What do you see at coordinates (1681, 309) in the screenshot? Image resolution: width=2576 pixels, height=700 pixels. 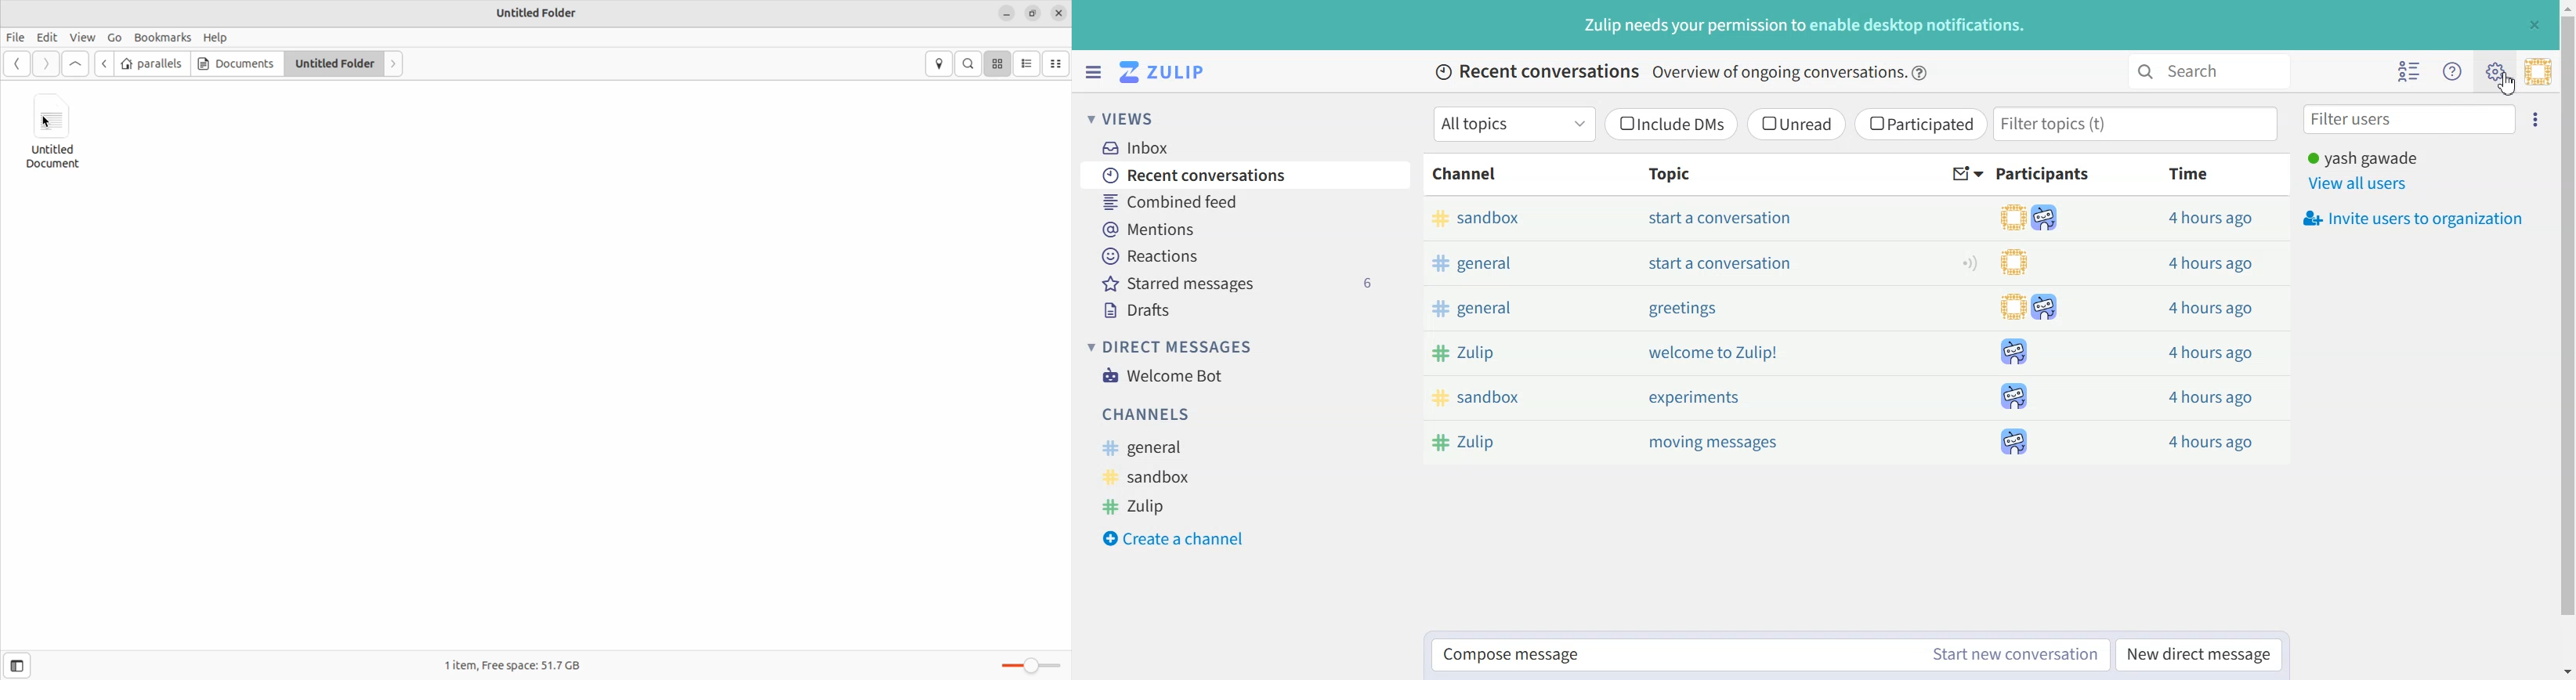 I see `Greetings` at bounding box center [1681, 309].